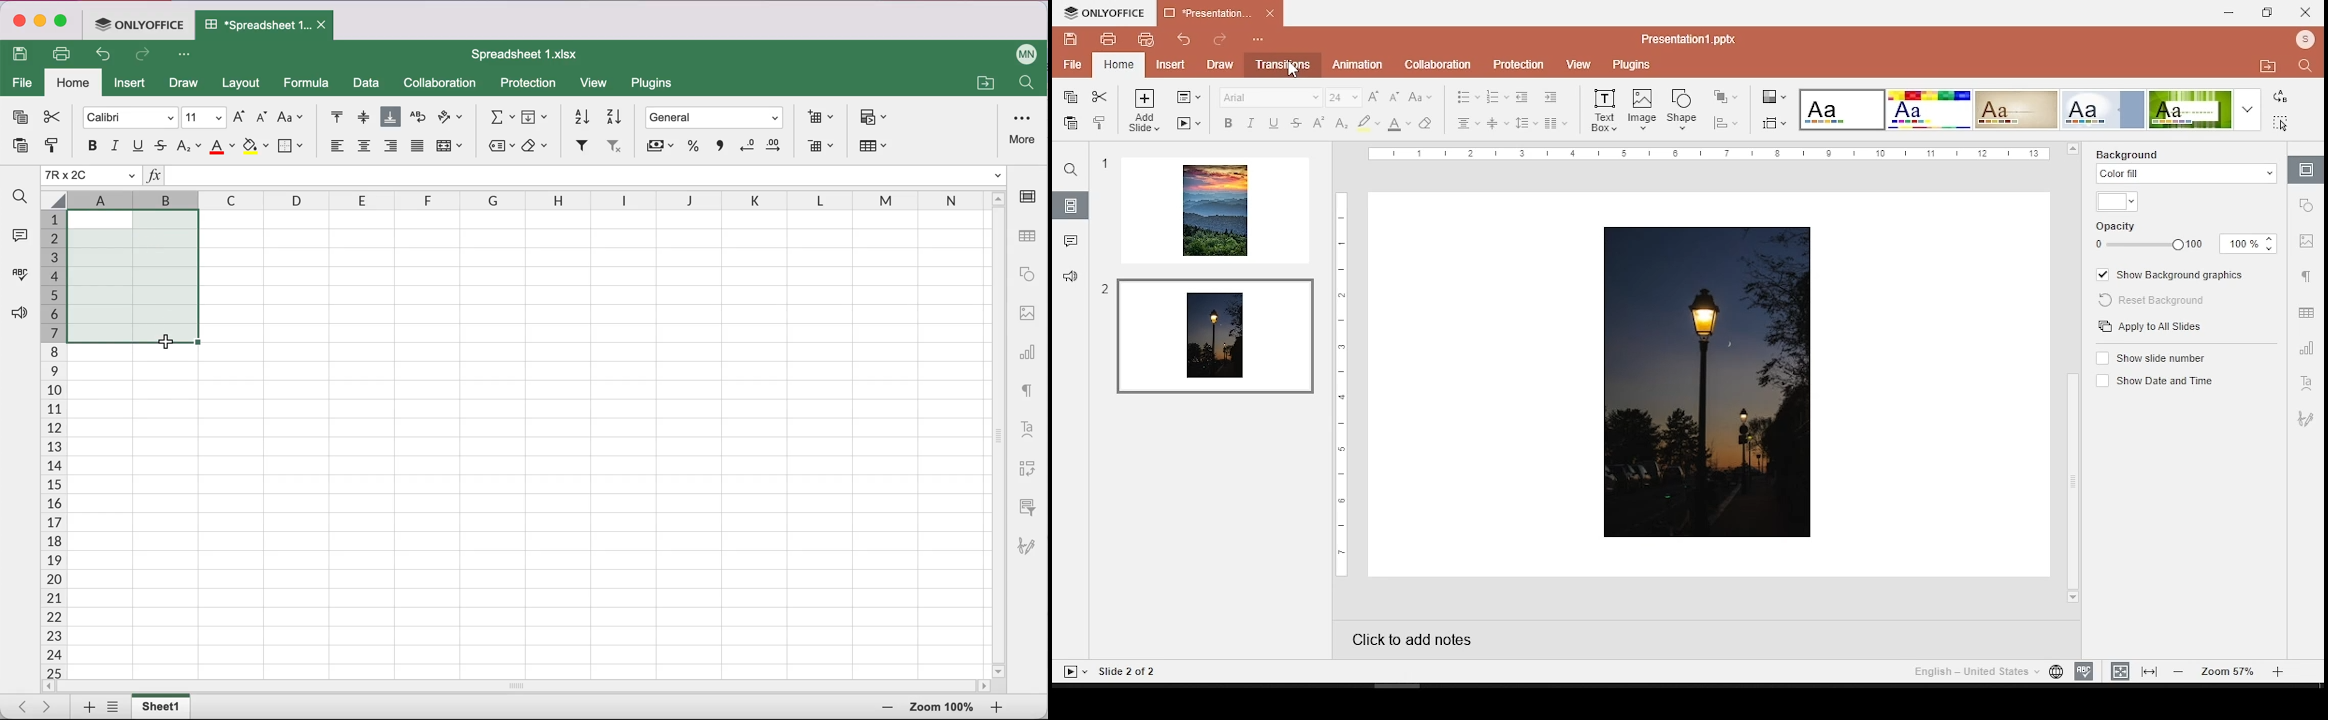 The height and width of the screenshot is (728, 2352). I want to click on subscript/superscript, so click(189, 145).